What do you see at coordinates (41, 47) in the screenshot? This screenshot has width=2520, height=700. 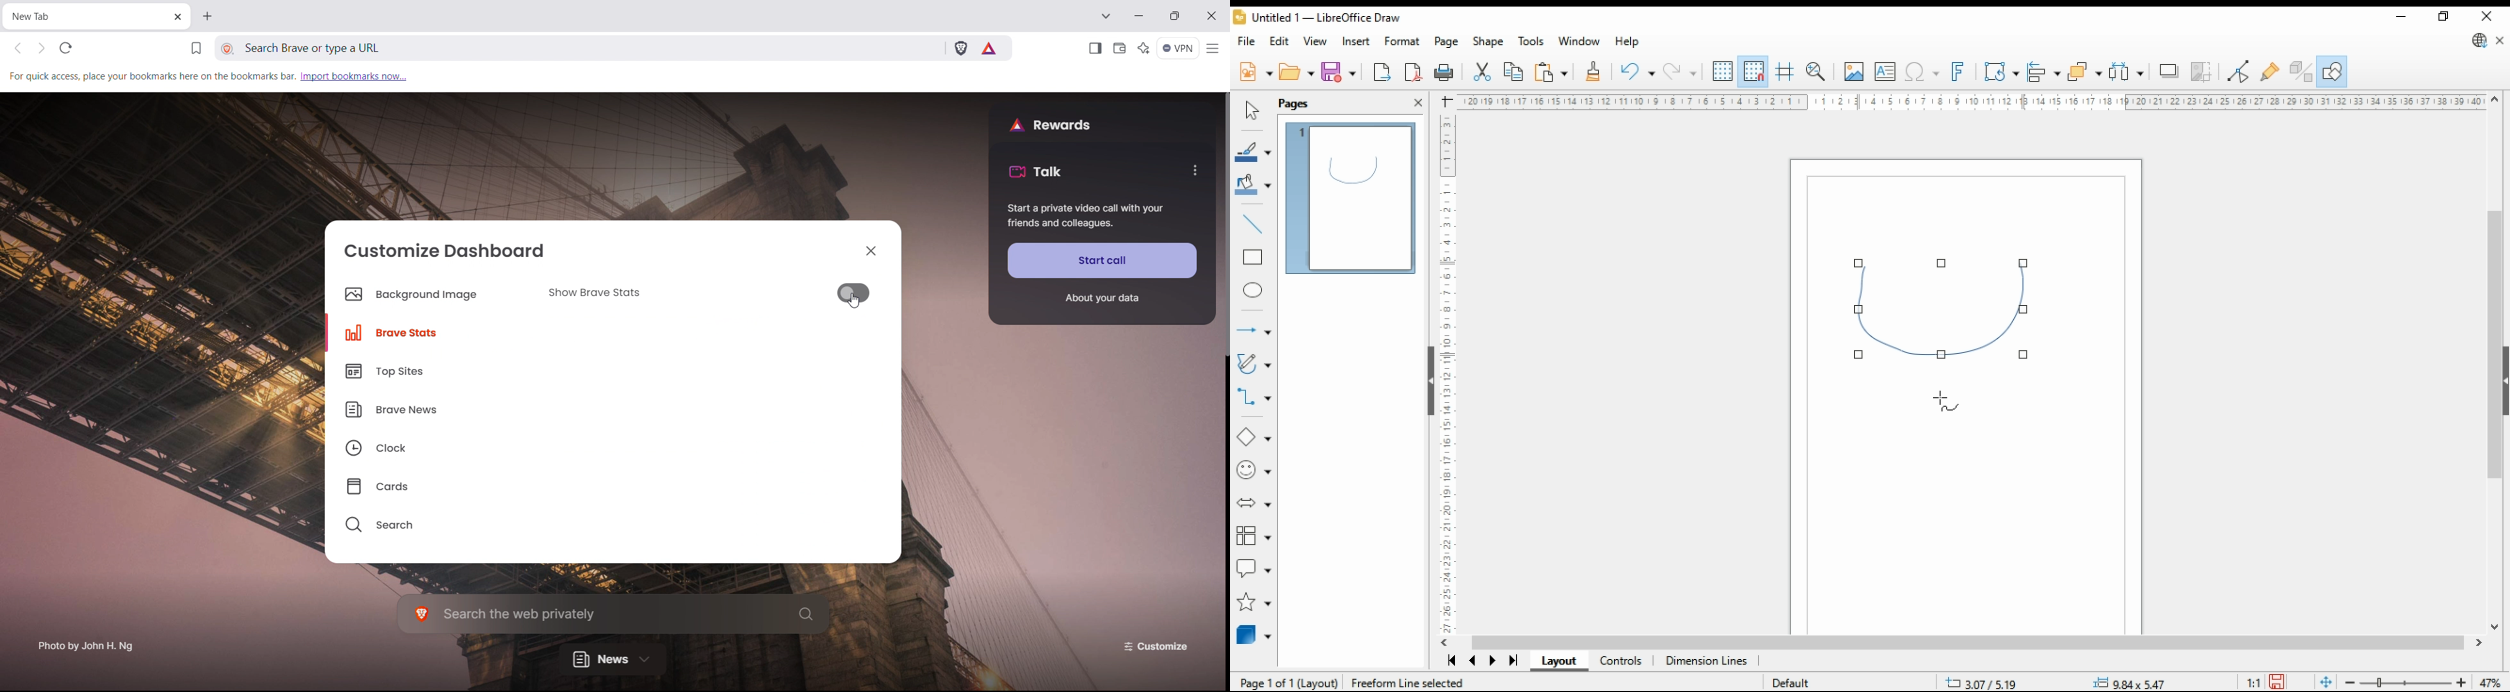 I see `click to go forward hold to see history ` at bounding box center [41, 47].